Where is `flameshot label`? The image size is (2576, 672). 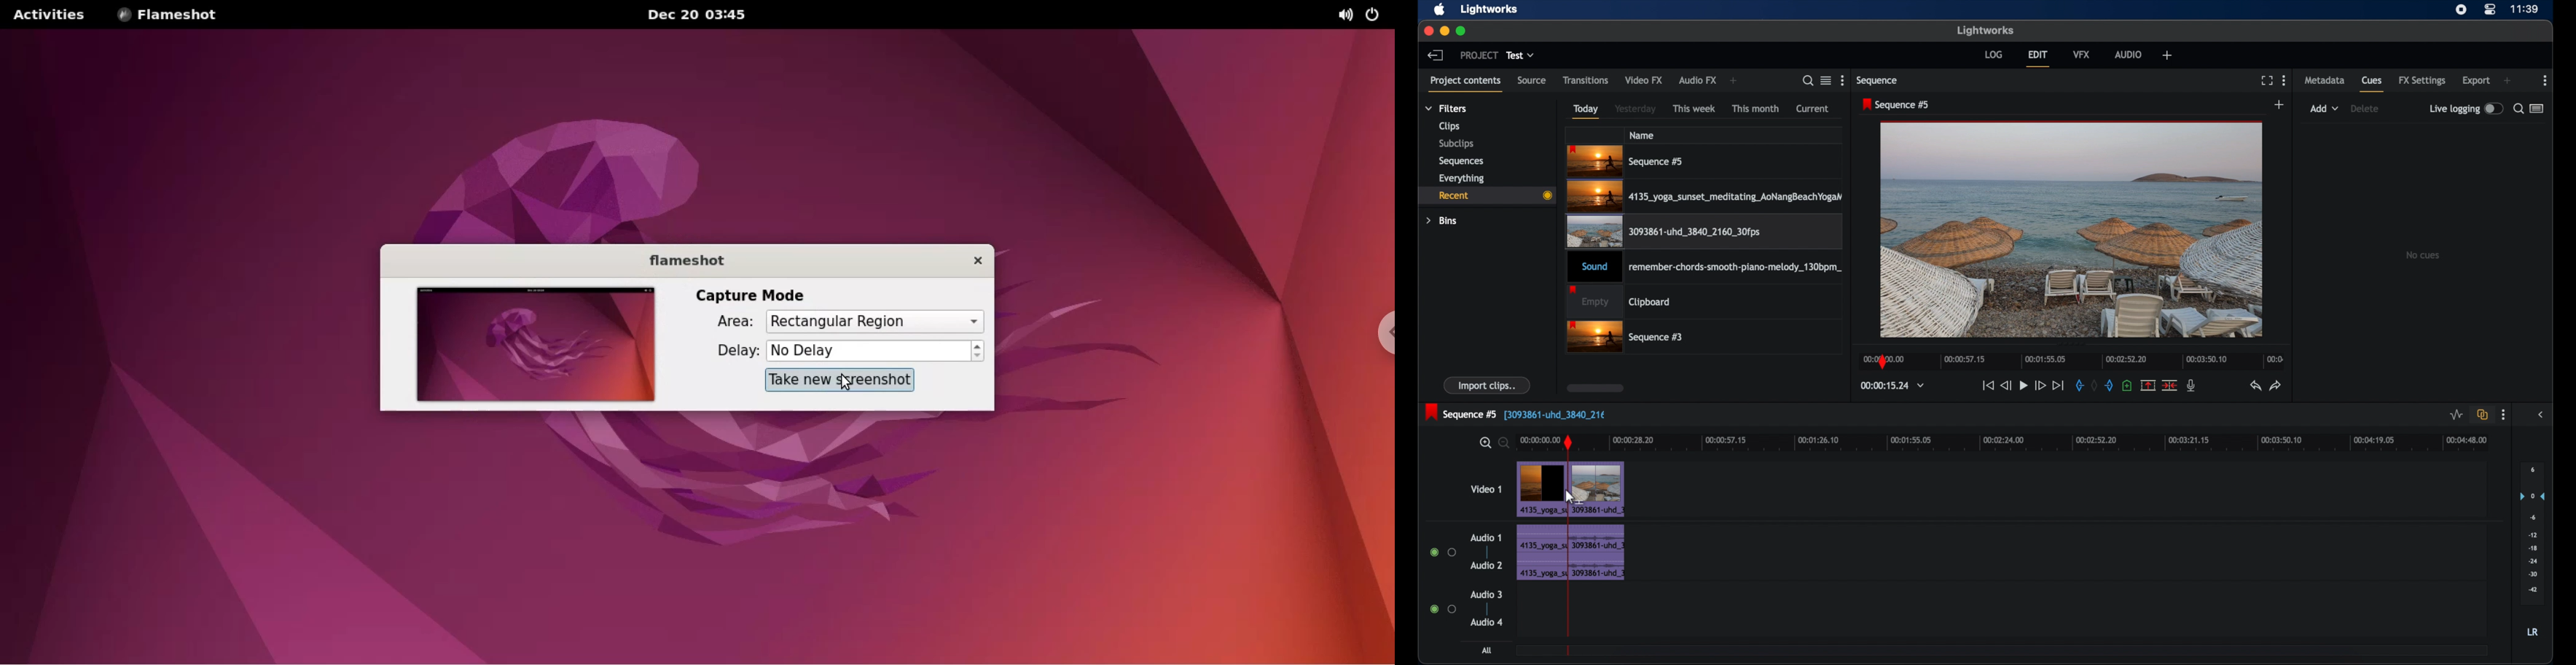
flameshot label is located at coordinates (687, 259).